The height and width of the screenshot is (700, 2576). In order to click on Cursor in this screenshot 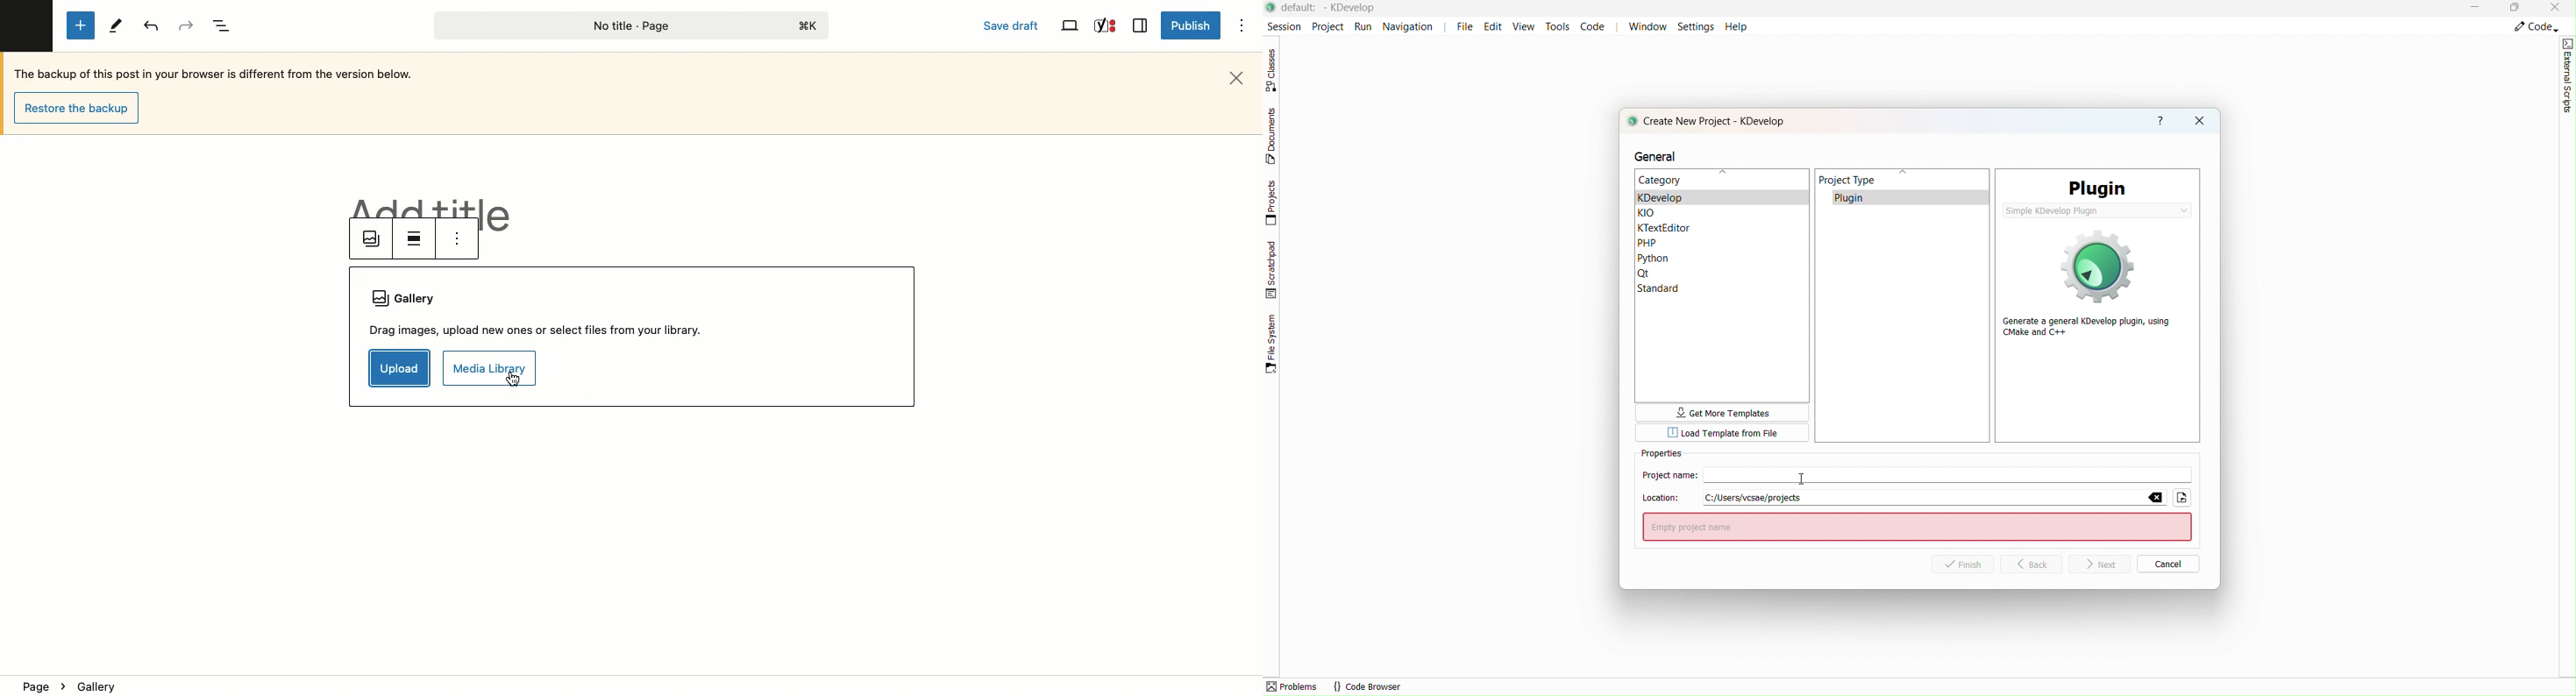, I will do `click(514, 387)`.